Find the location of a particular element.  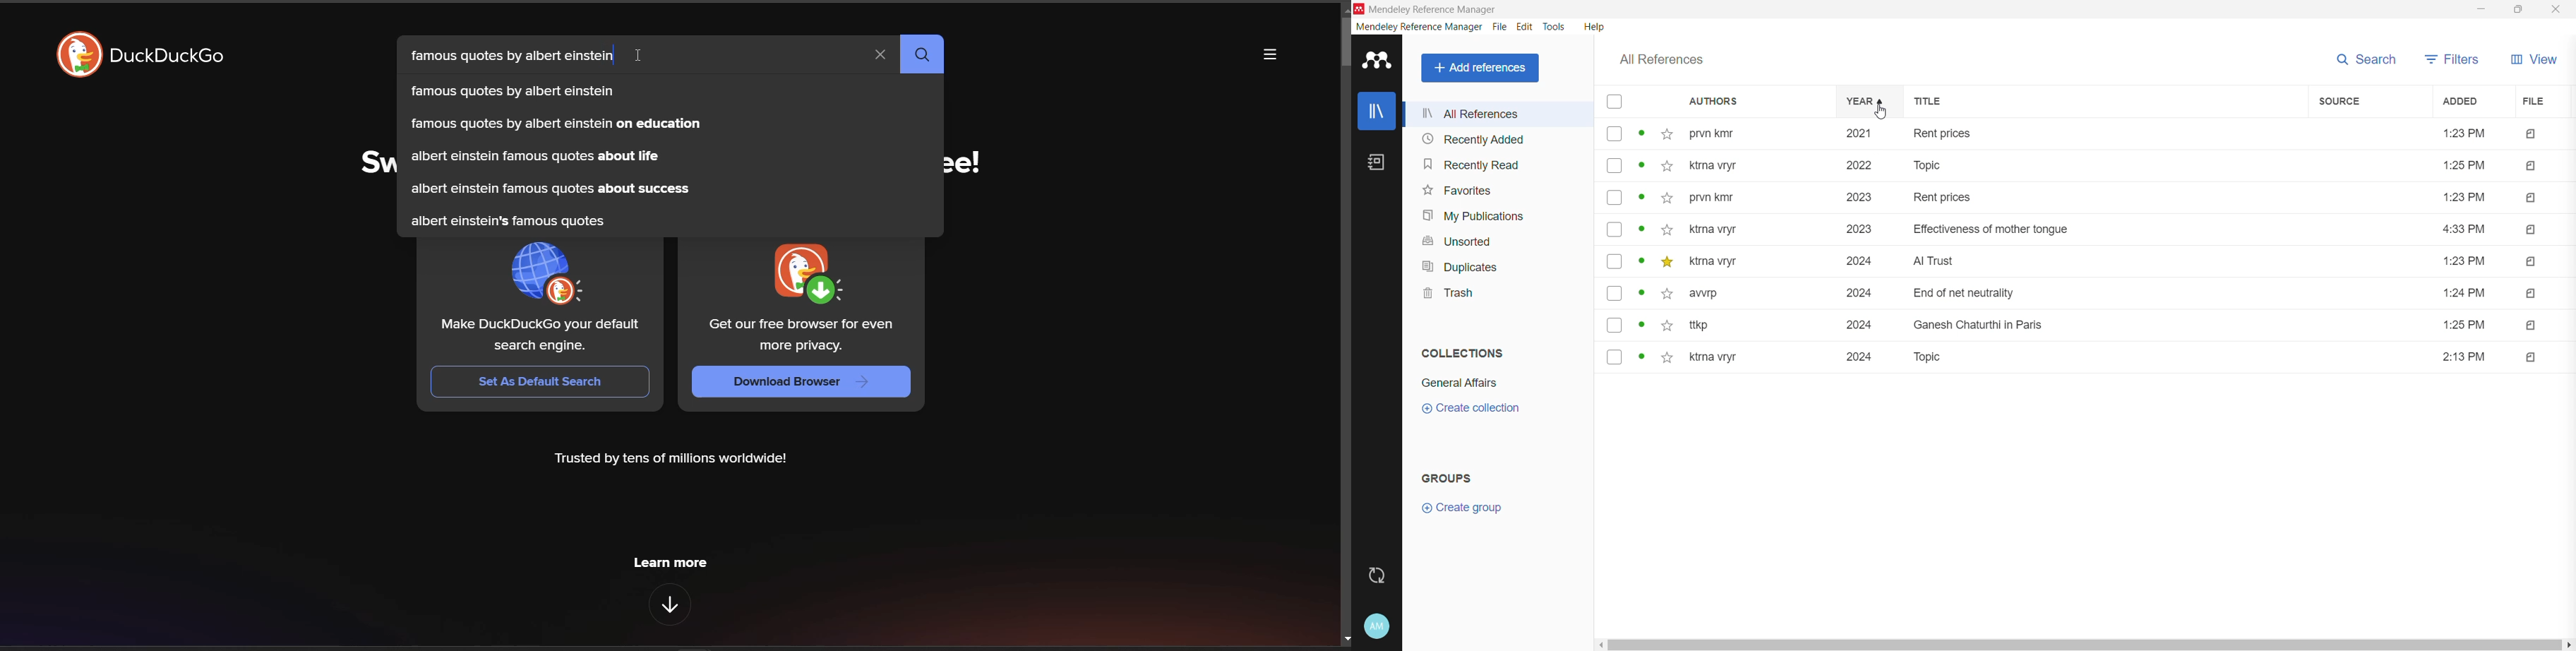

ktrna vryr is located at coordinates (1714, 357).